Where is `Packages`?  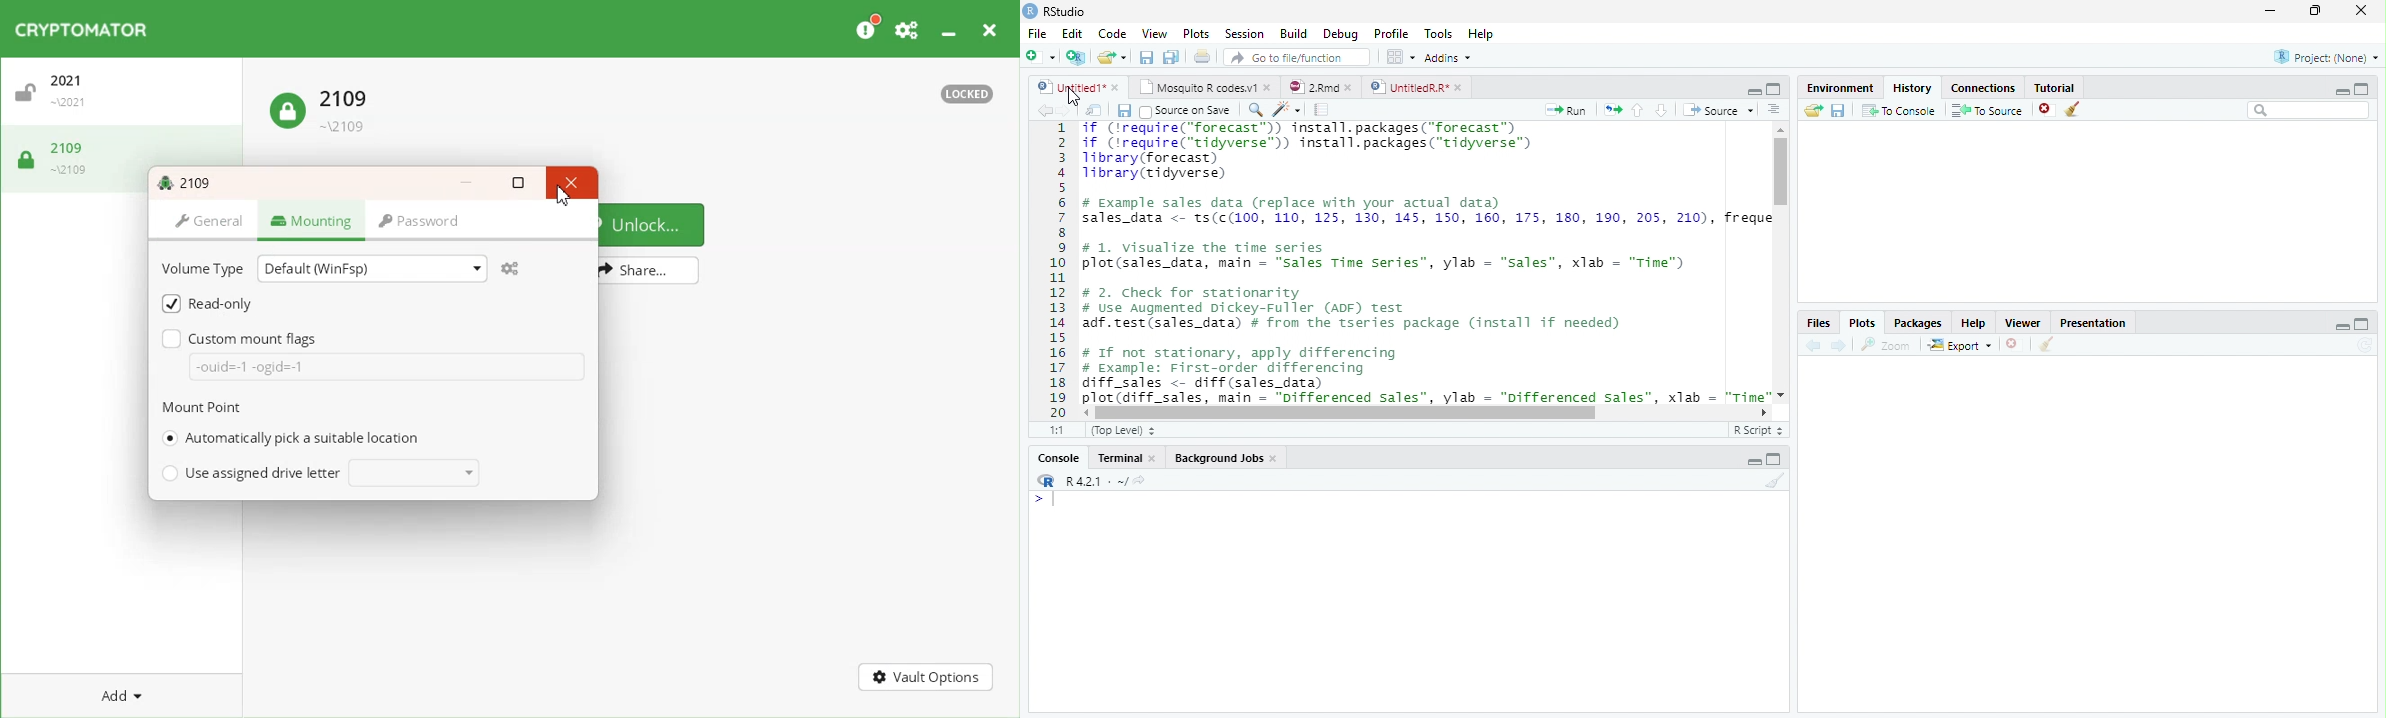
Packages is located at coordinates (1919, 324).